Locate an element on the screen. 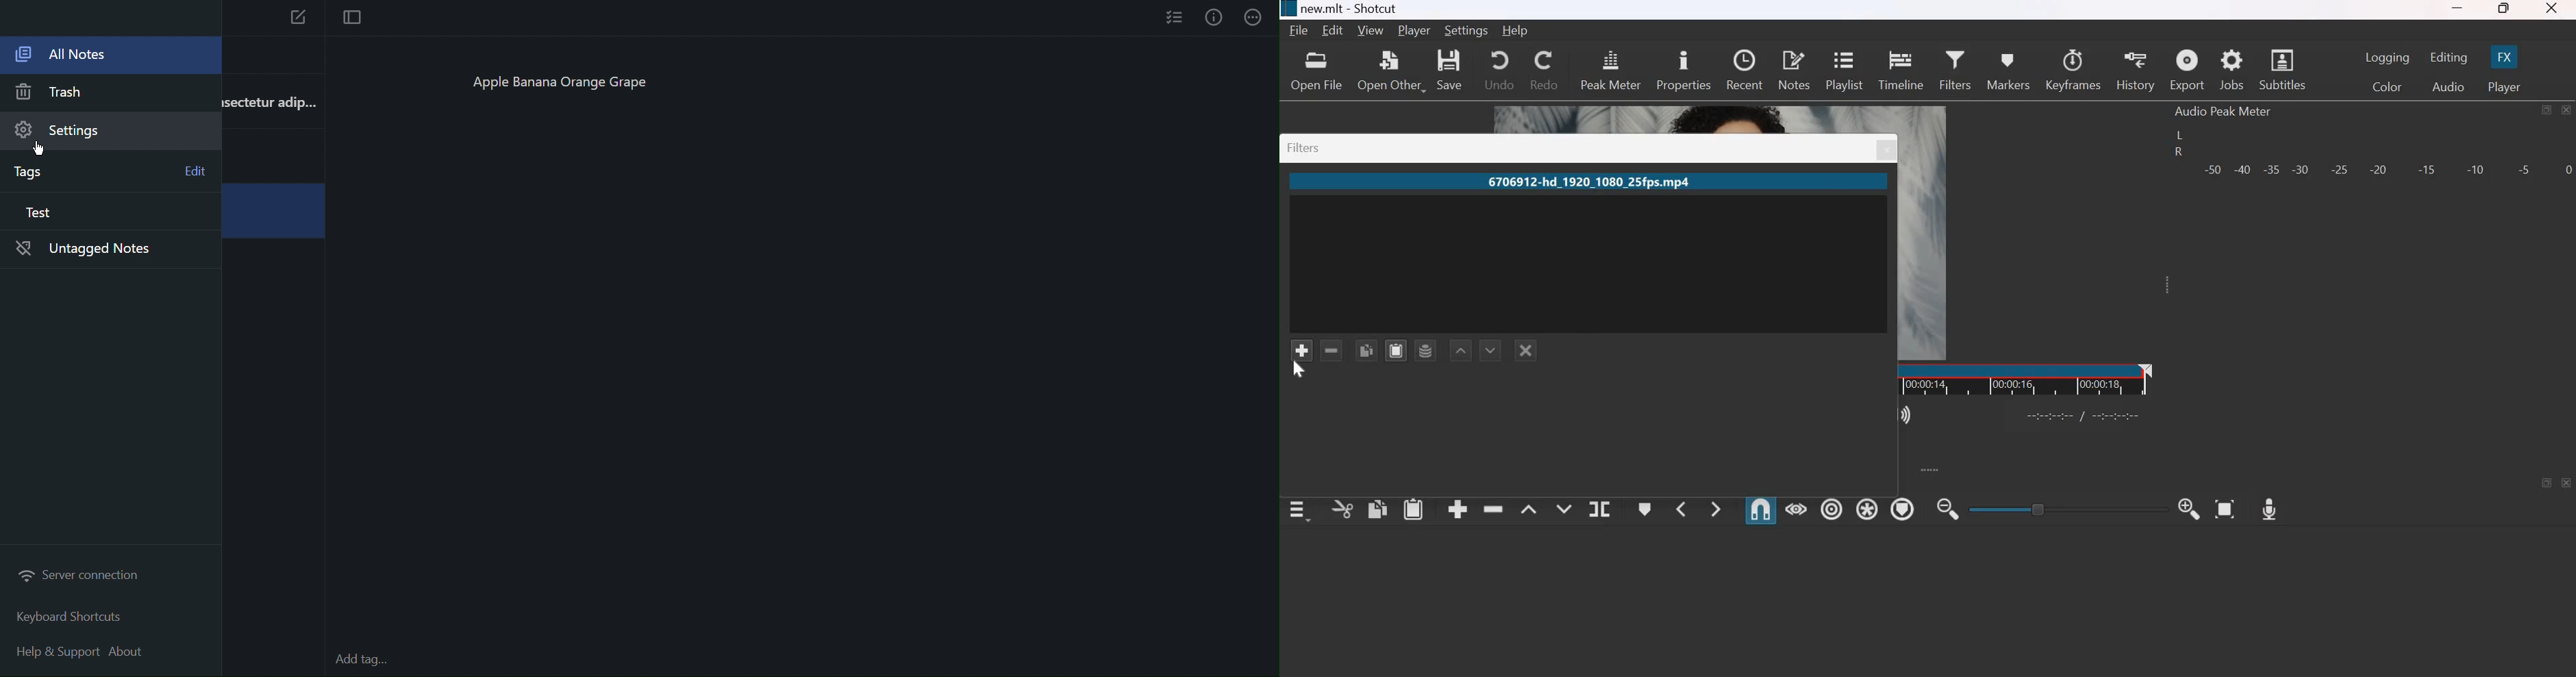  Untagged Notes is located at coordinates (100, 251).